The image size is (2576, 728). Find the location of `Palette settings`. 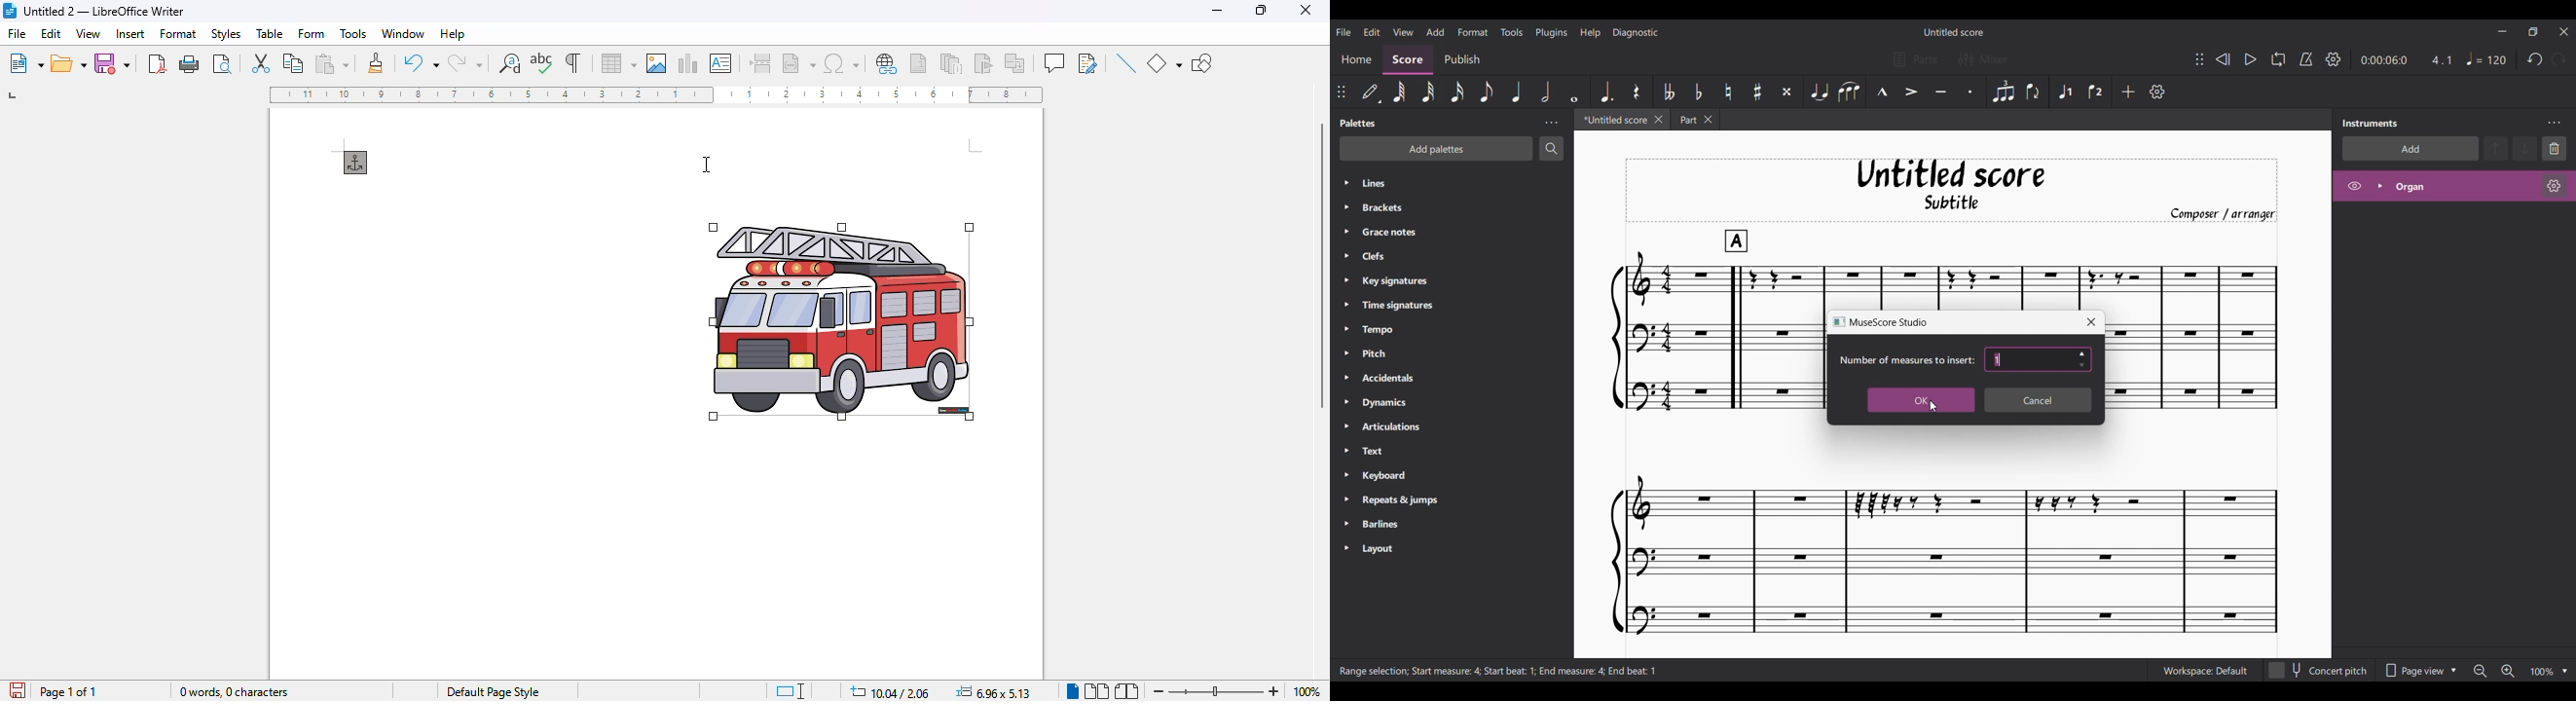

Palette settings is located at coordinates (1551, 123).